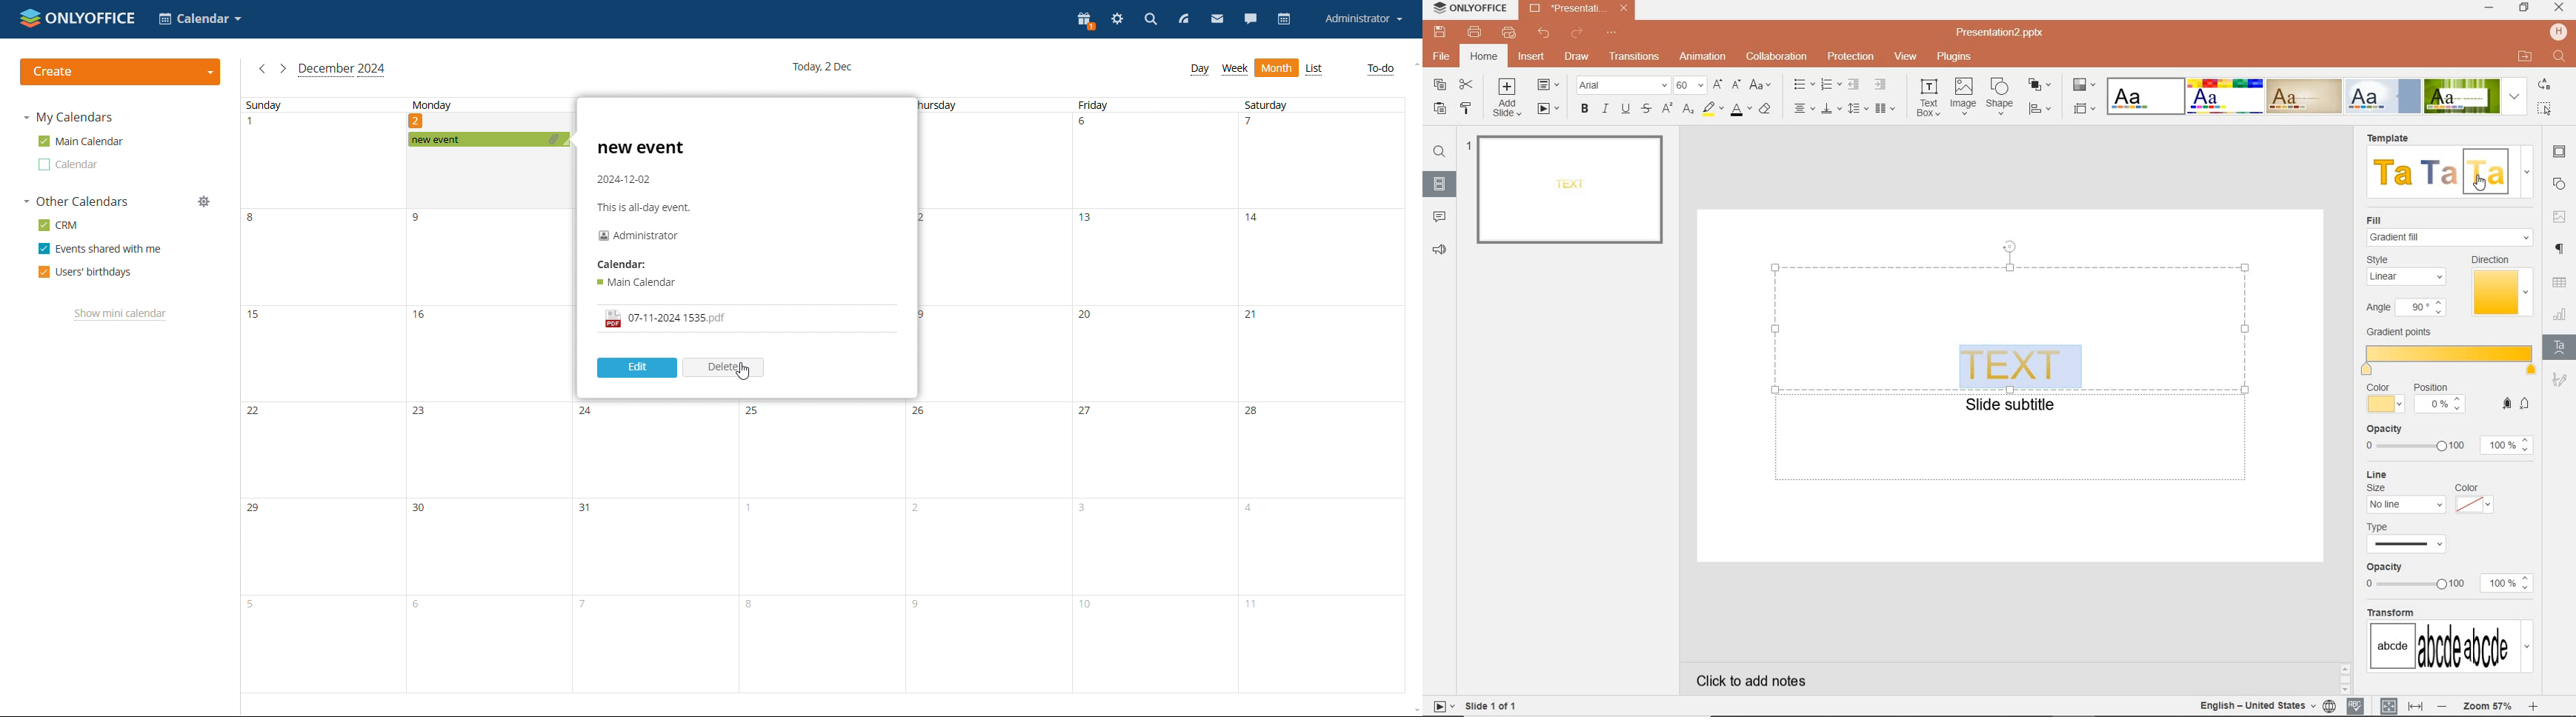 The height and width of the screenshot is (728, 2576). I want to click on Administrator, so click(639, 235).